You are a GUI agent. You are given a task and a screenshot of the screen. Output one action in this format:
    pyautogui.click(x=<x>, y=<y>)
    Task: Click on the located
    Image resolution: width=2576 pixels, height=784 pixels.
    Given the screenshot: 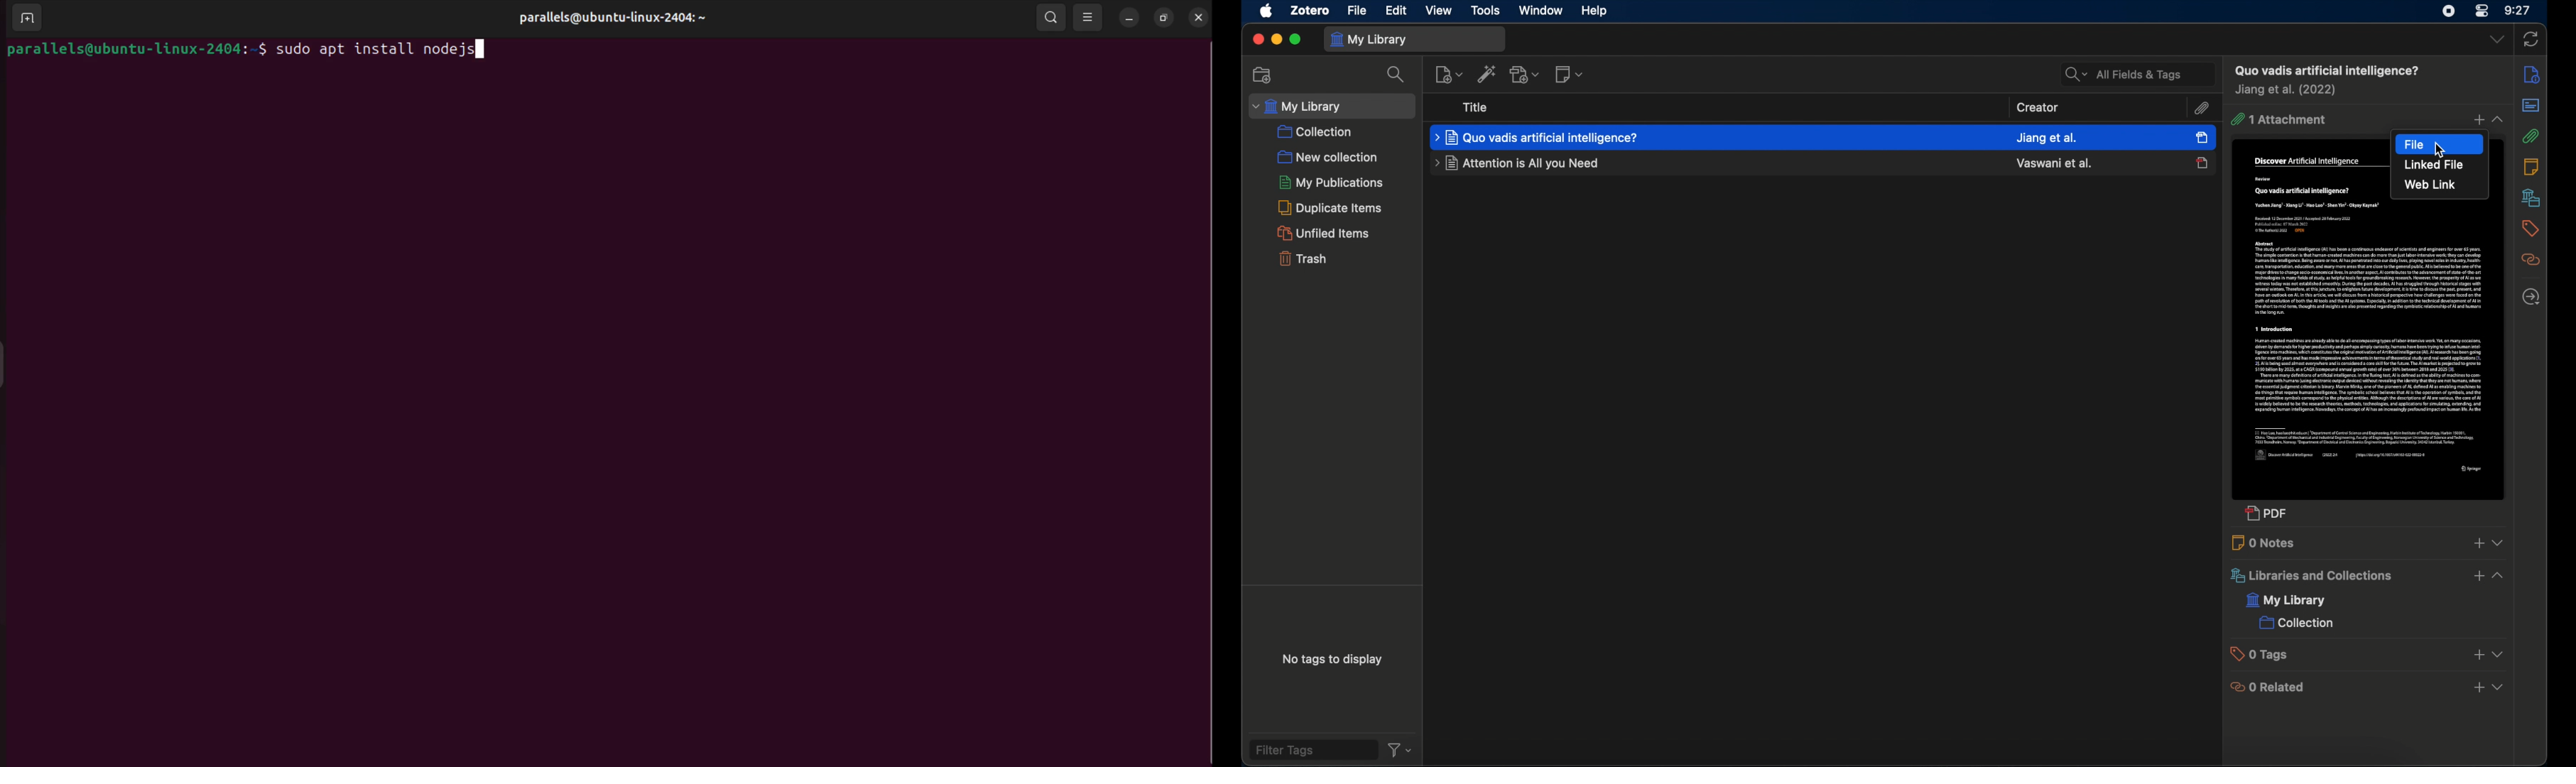 What is the action you would take?
    pyautogui.click(x=2531, y=297)
    